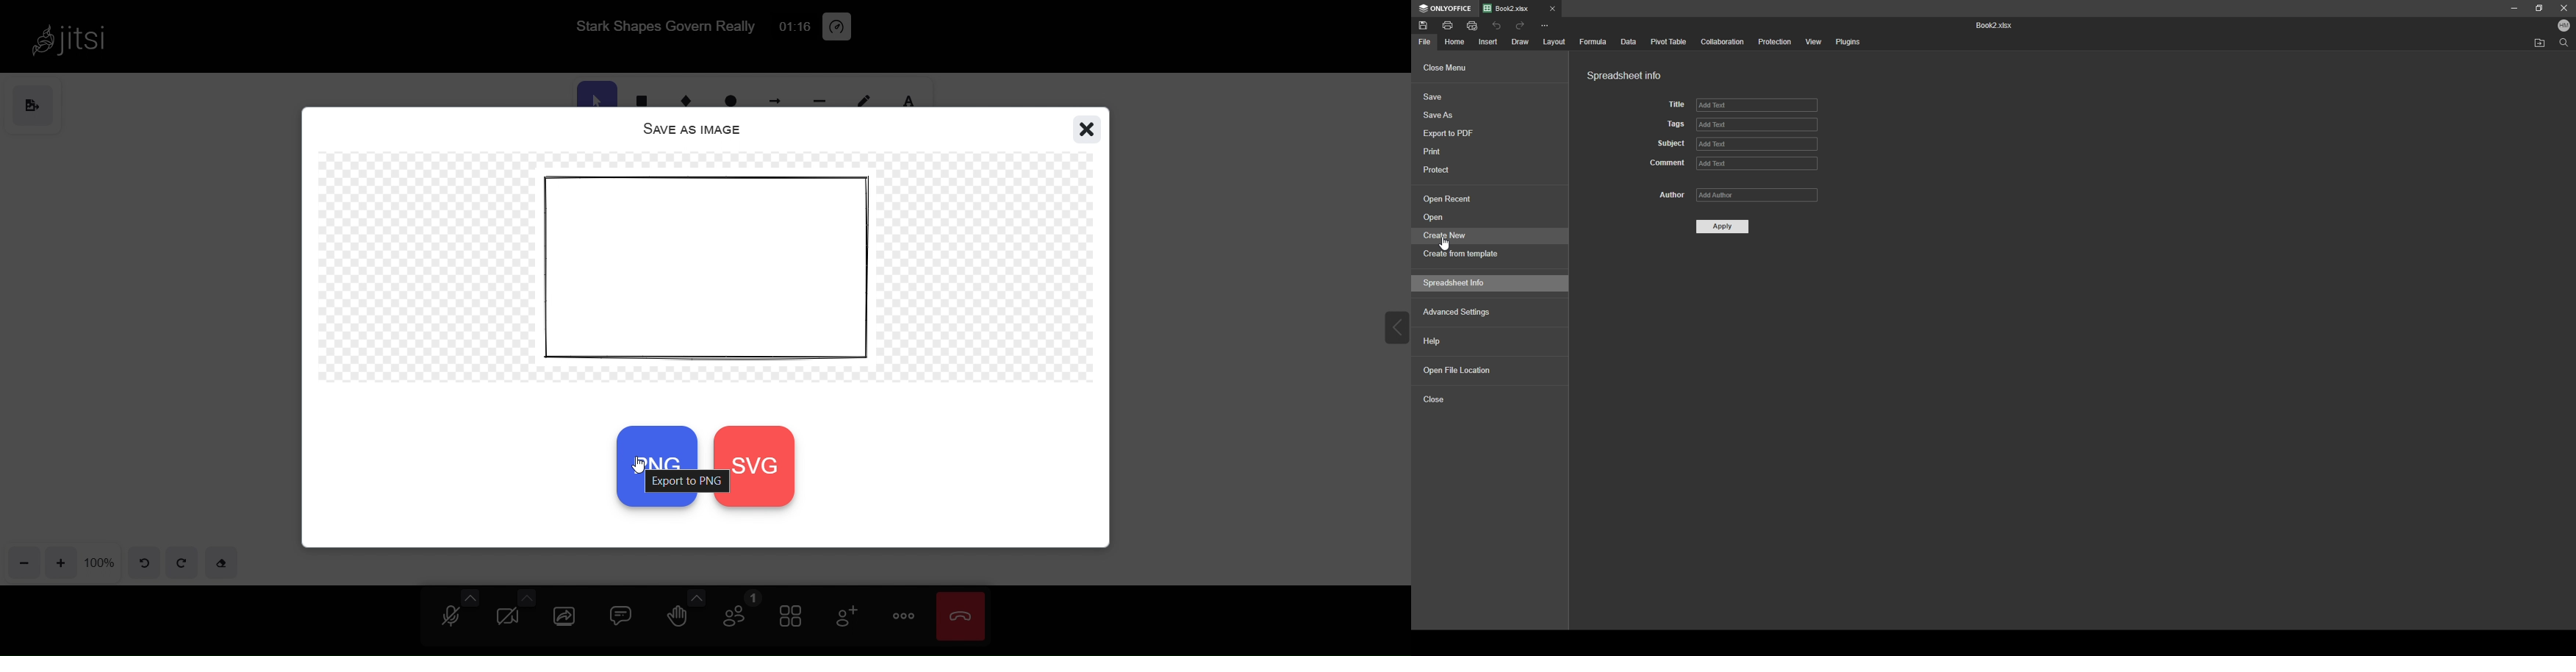 This screenshot has height=672, width=2576. I want to click on view, so click(1814, 41).